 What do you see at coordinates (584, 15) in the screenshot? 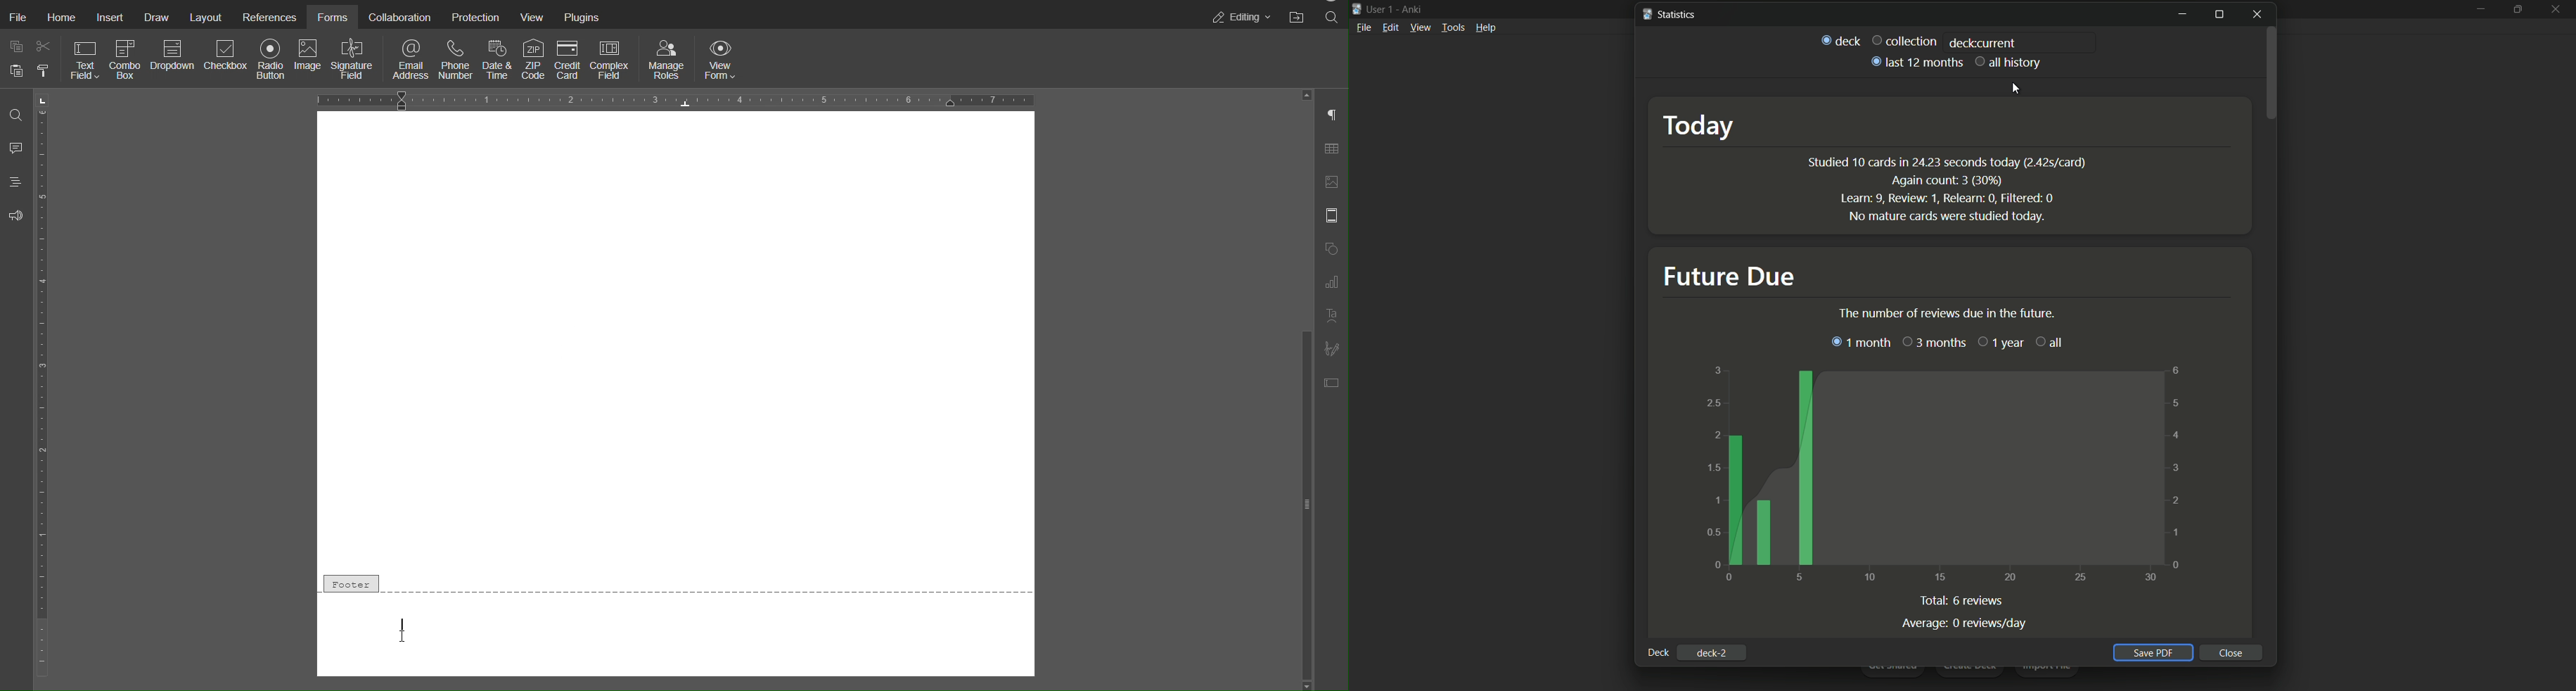
I see `Plugins` at bounding box center [584, 15].